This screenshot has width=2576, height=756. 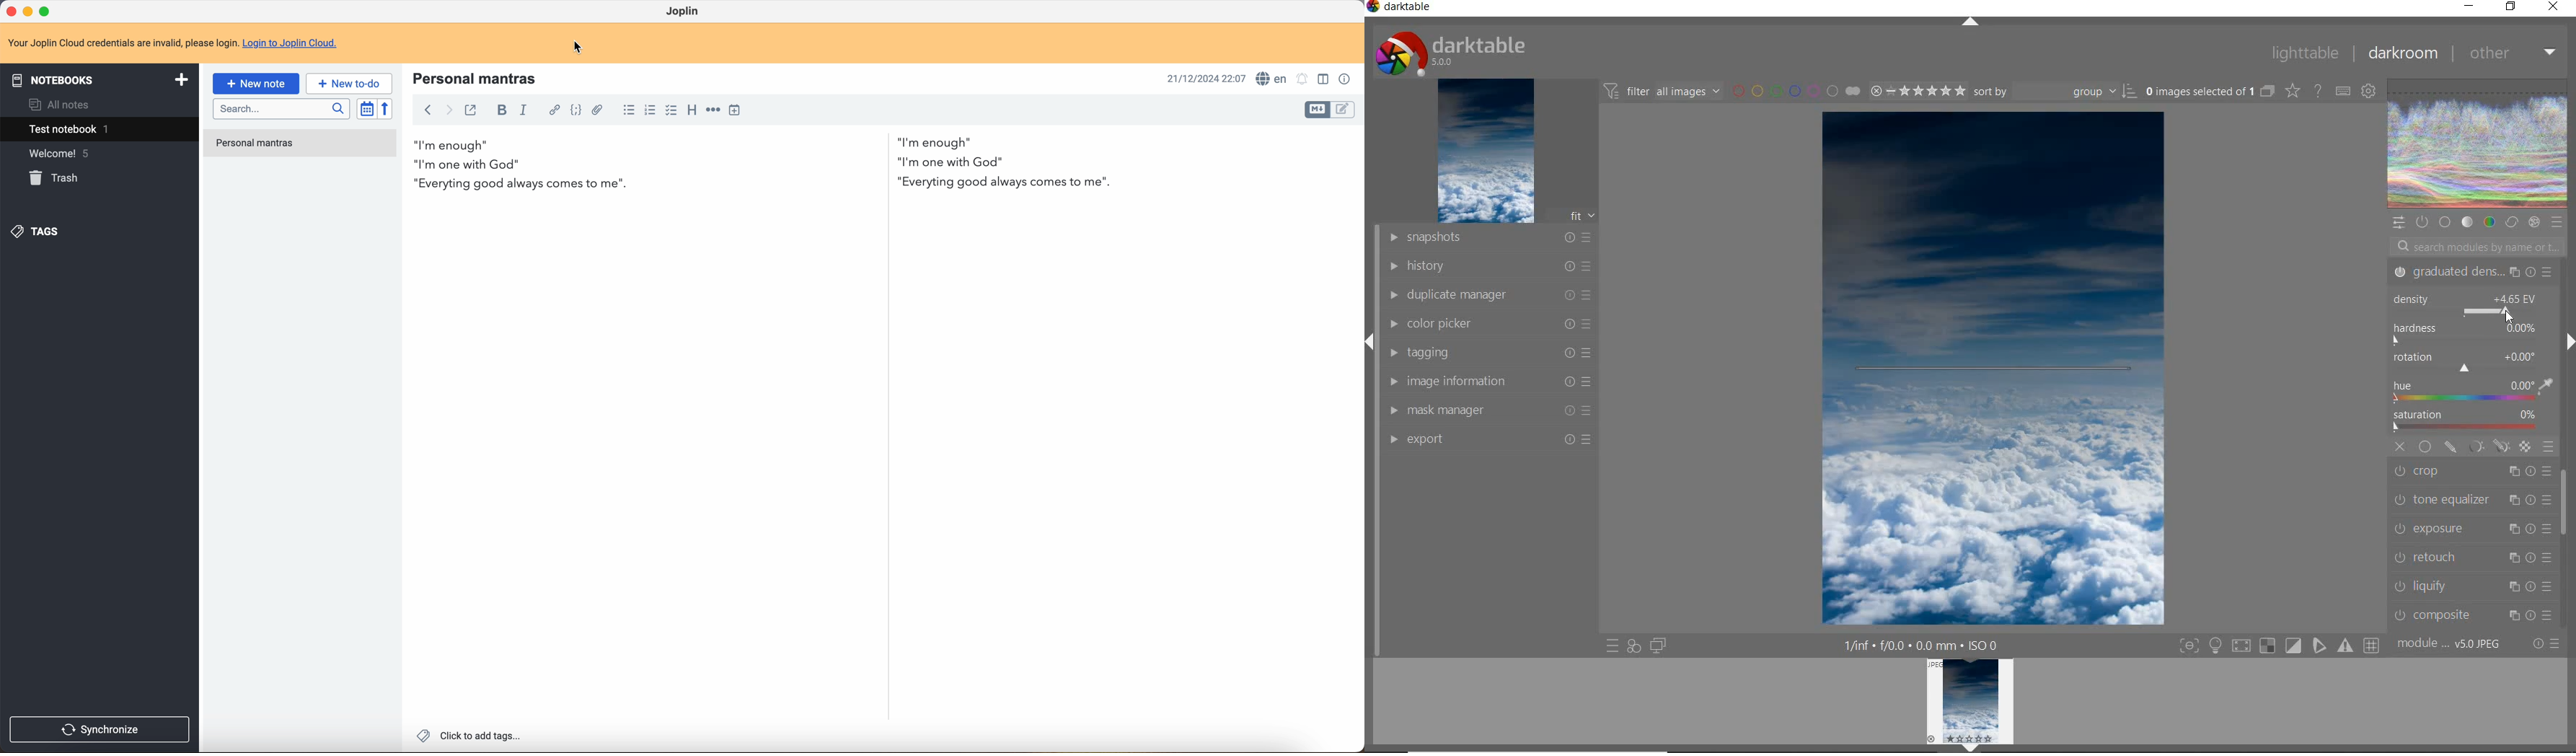 What do you see at coordinates (1795, 90) in the screenshot?
I see `FILTER BY IMAGE COLOR LABEL` at bounding box center [1795, 90].